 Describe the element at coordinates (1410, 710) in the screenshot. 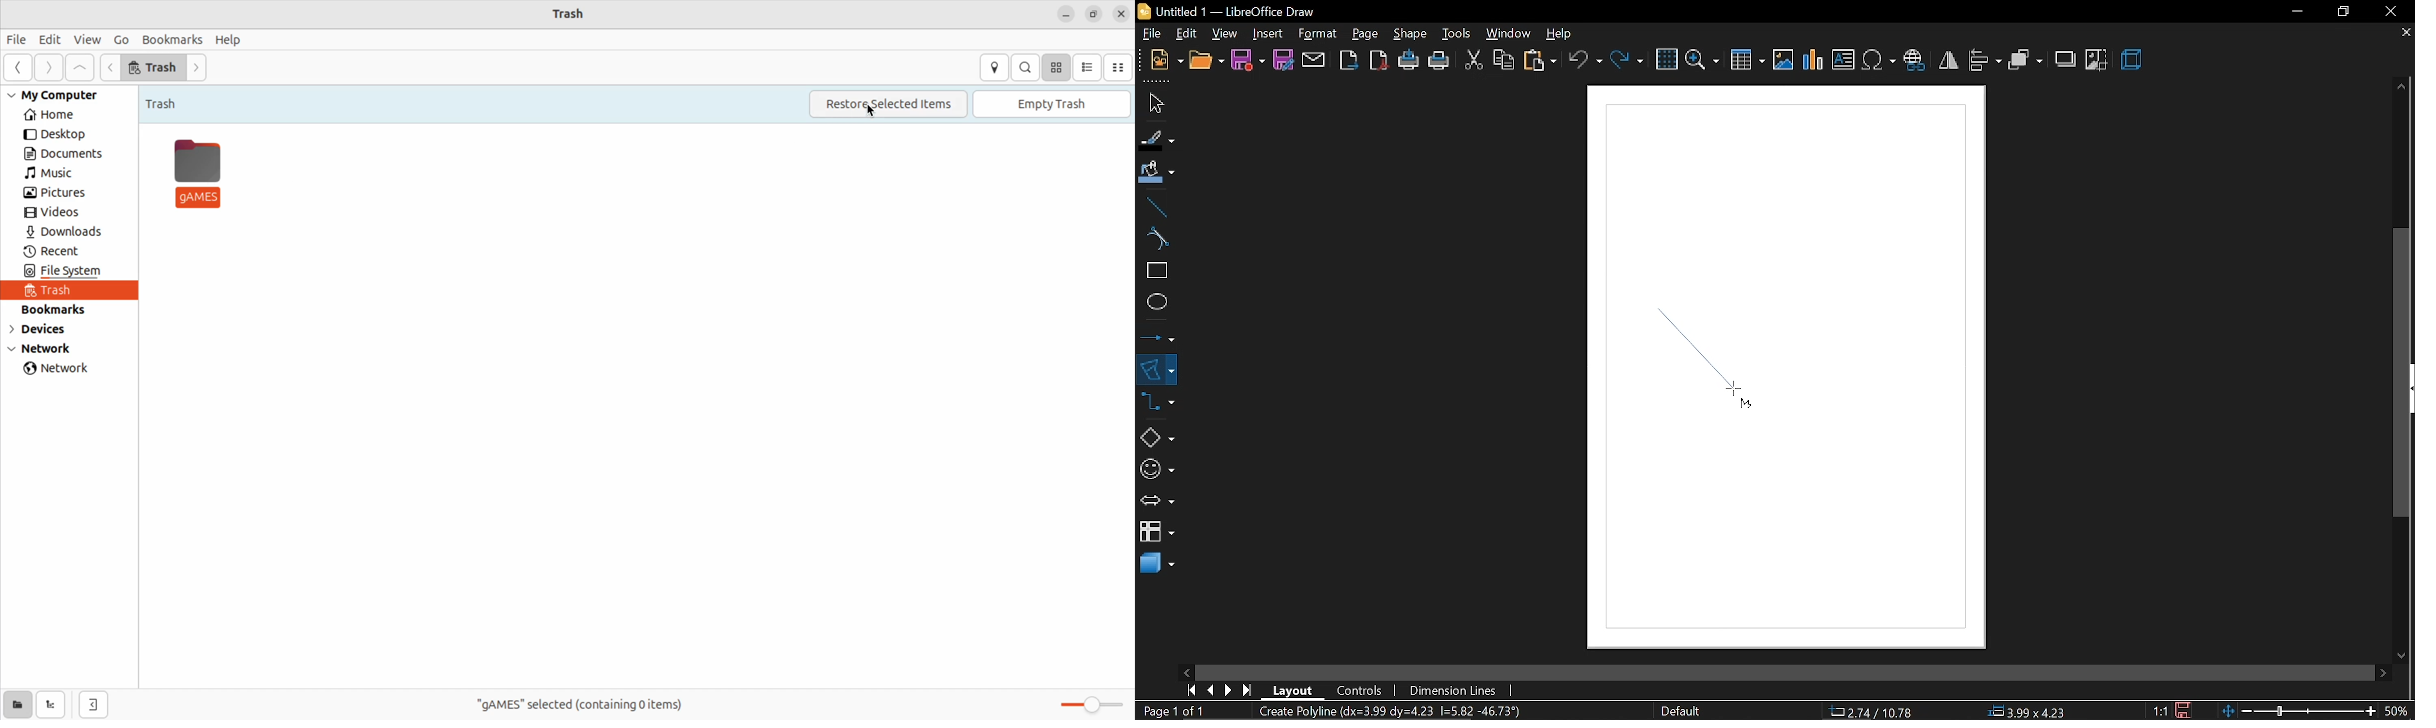

I see `Create Polviine (dx=3.99 dv=4.23 |=582 -46.73%)` at that location.